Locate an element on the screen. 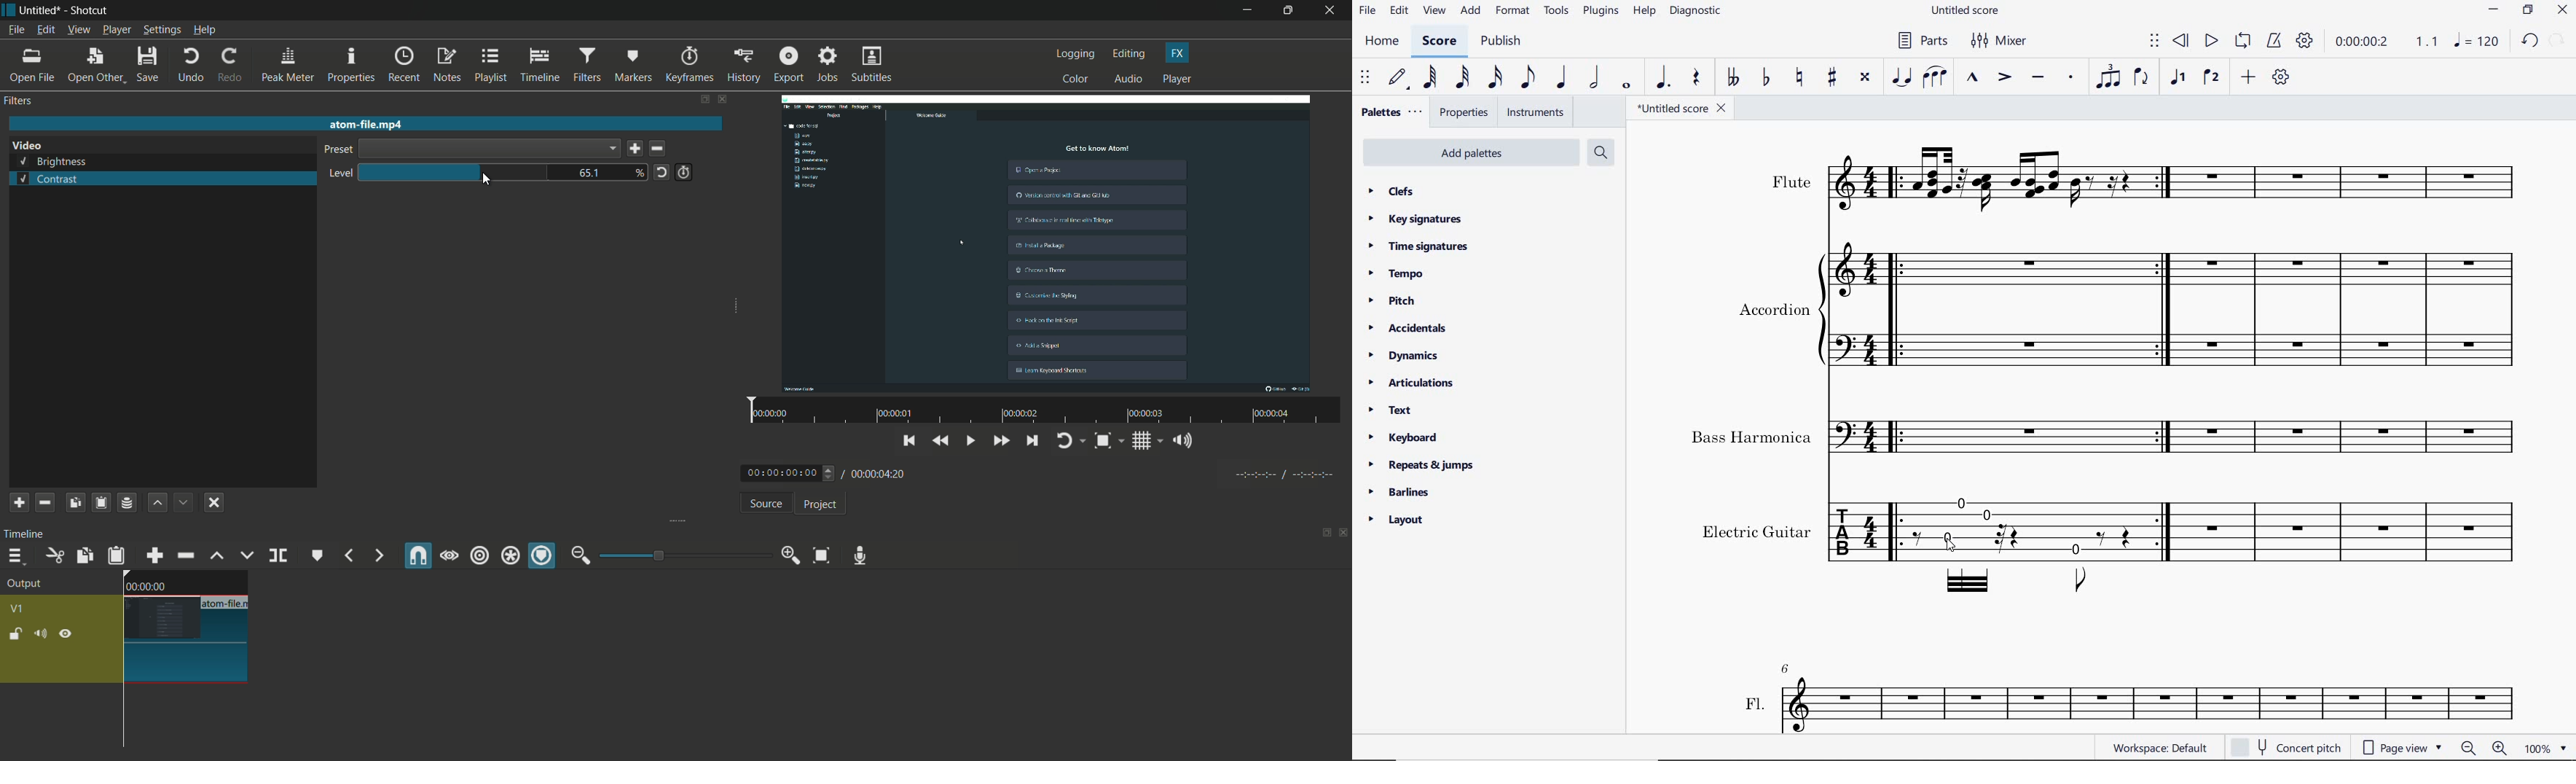 The image size is (2576, 784). create/edit marker is located at coordinates (318, 555).